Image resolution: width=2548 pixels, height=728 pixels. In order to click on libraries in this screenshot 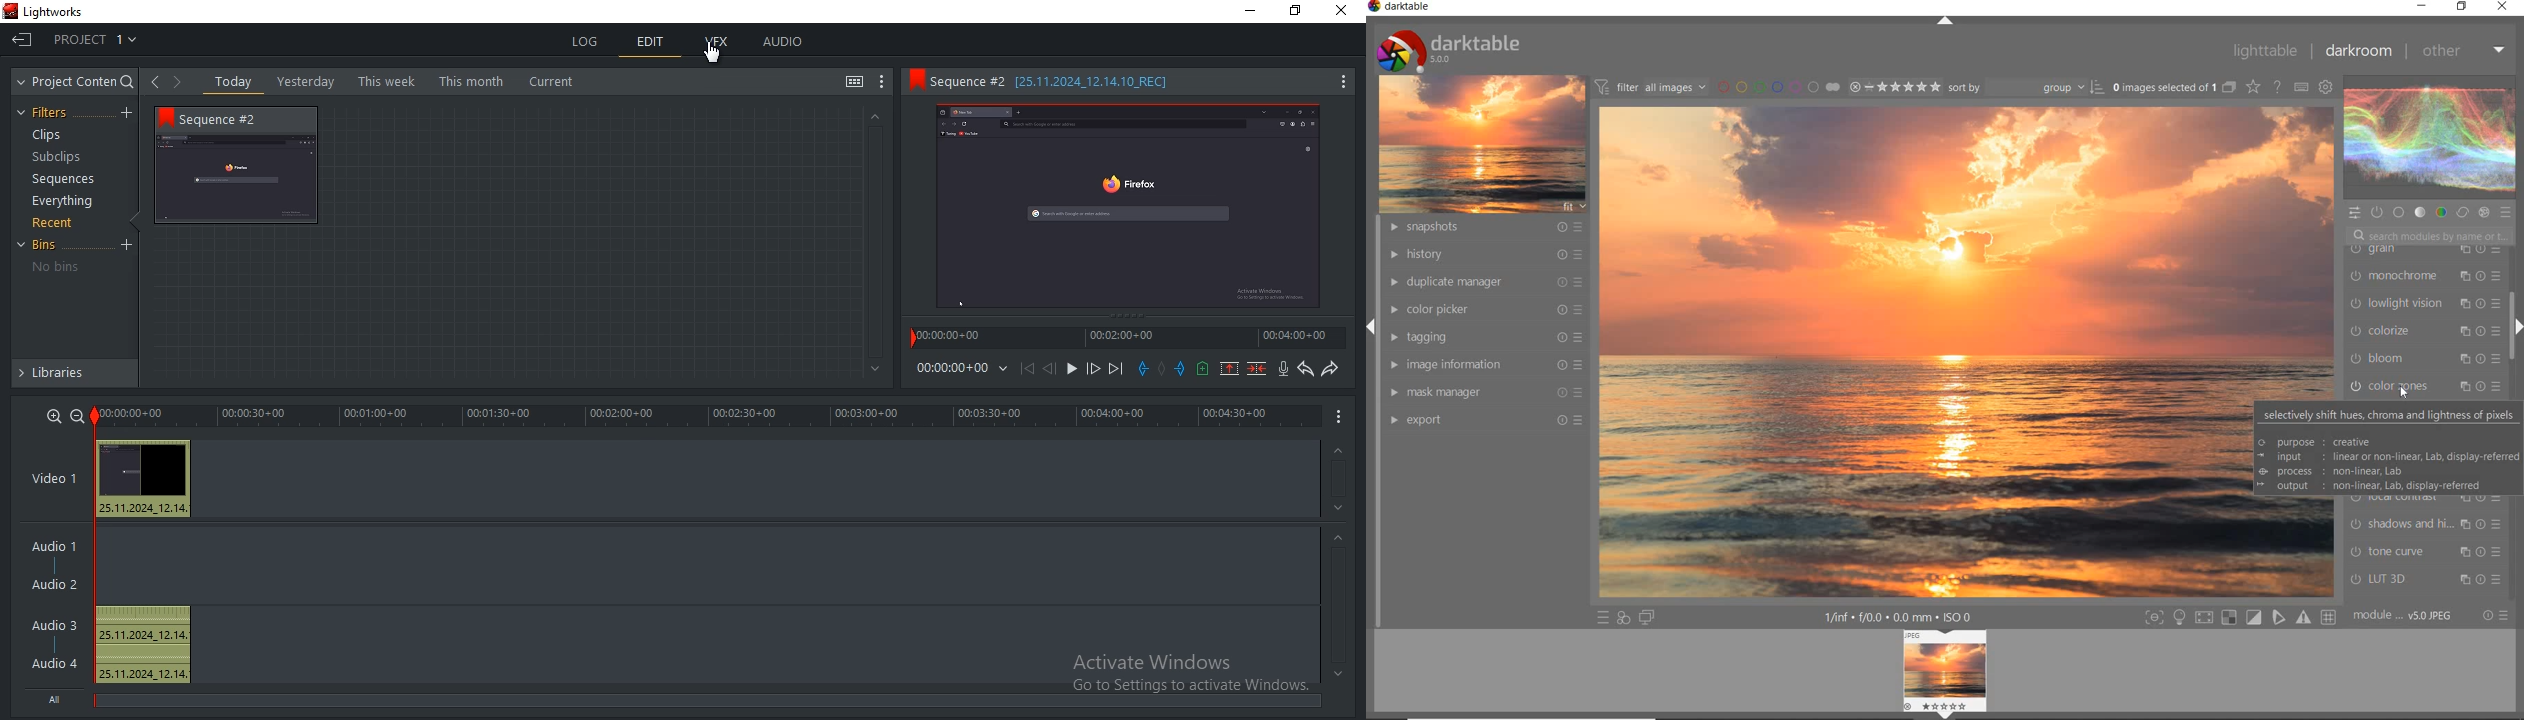, I will do `click(75, 373)`.